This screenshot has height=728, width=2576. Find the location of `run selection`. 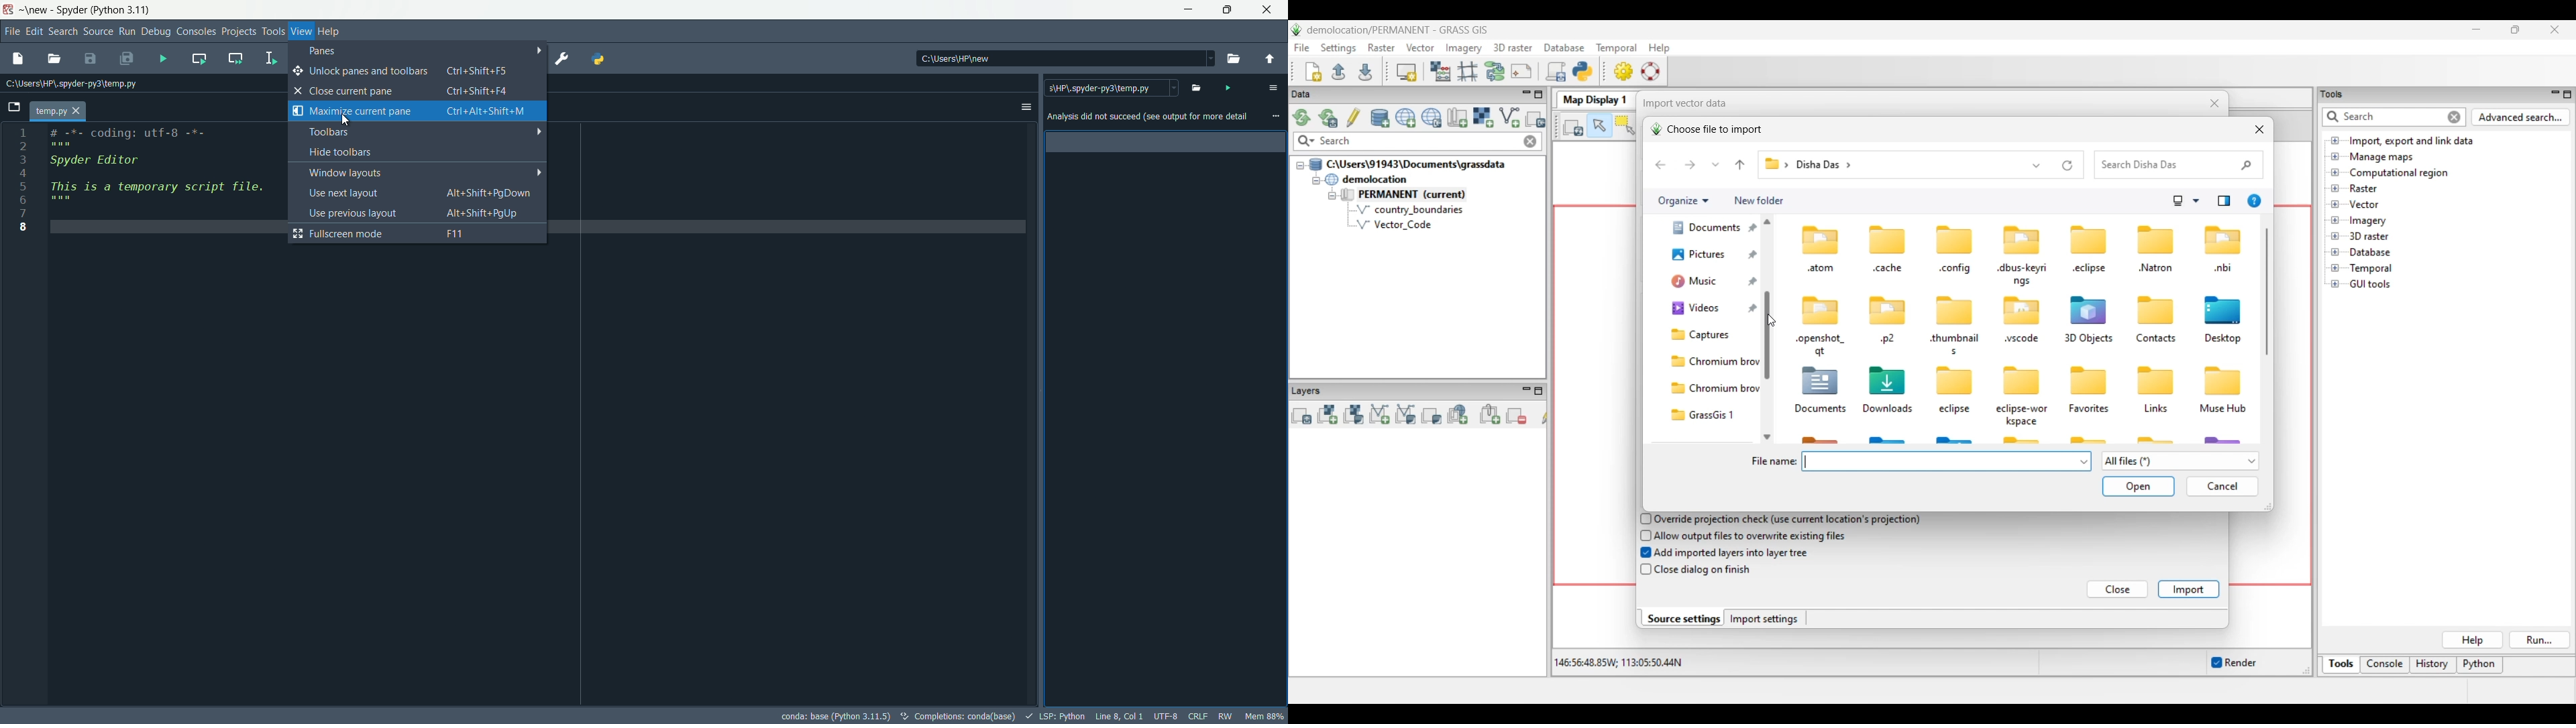

run selection is located at coordinates (271, 59).